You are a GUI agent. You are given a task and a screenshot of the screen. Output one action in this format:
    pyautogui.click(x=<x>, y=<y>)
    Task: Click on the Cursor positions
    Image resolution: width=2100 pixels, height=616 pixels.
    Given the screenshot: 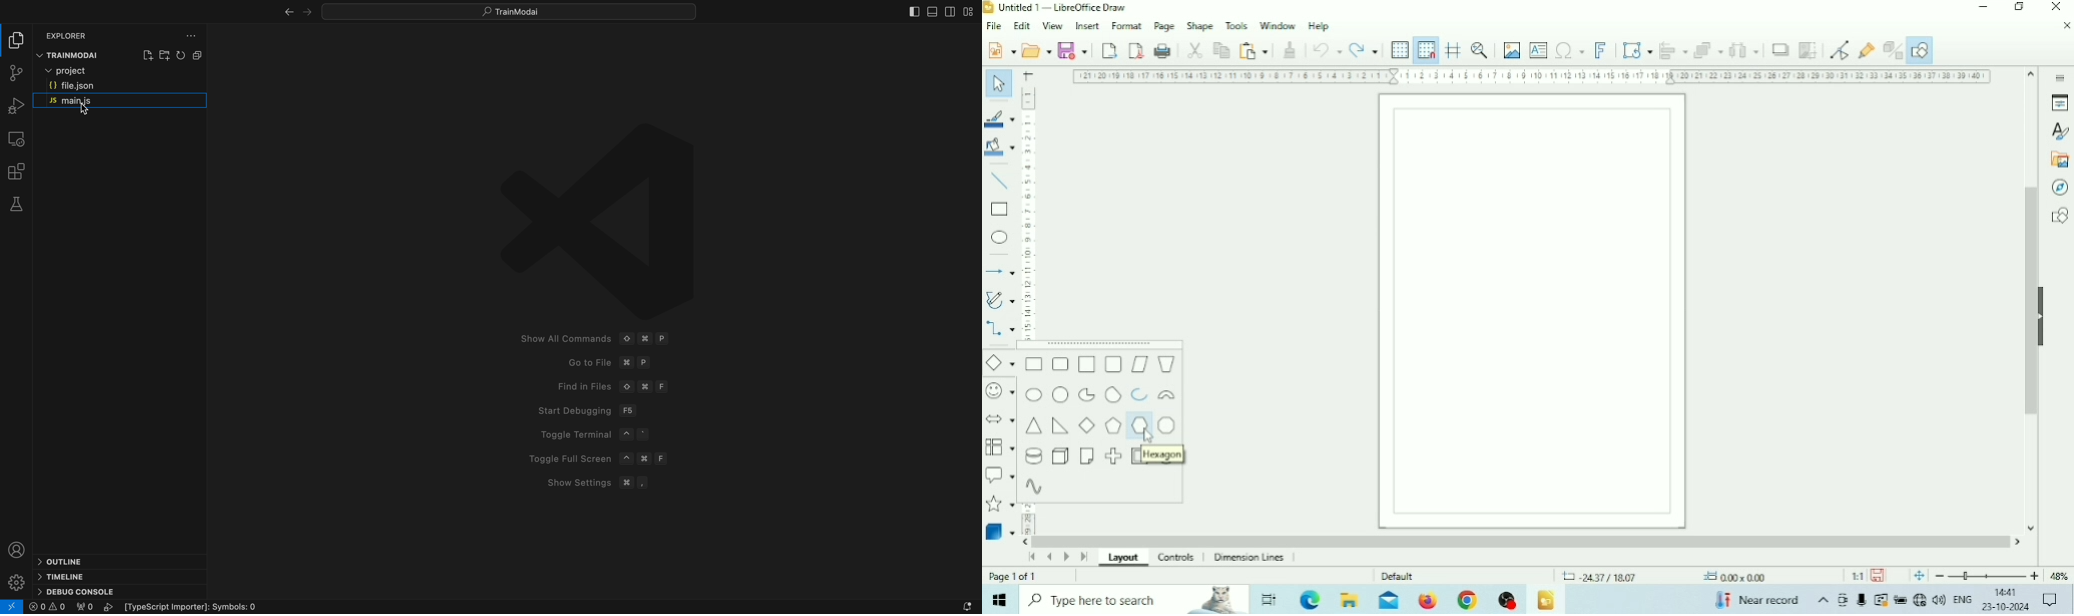 What is the action you would take?
    pyautogui.click(x=1664, y=577)
    